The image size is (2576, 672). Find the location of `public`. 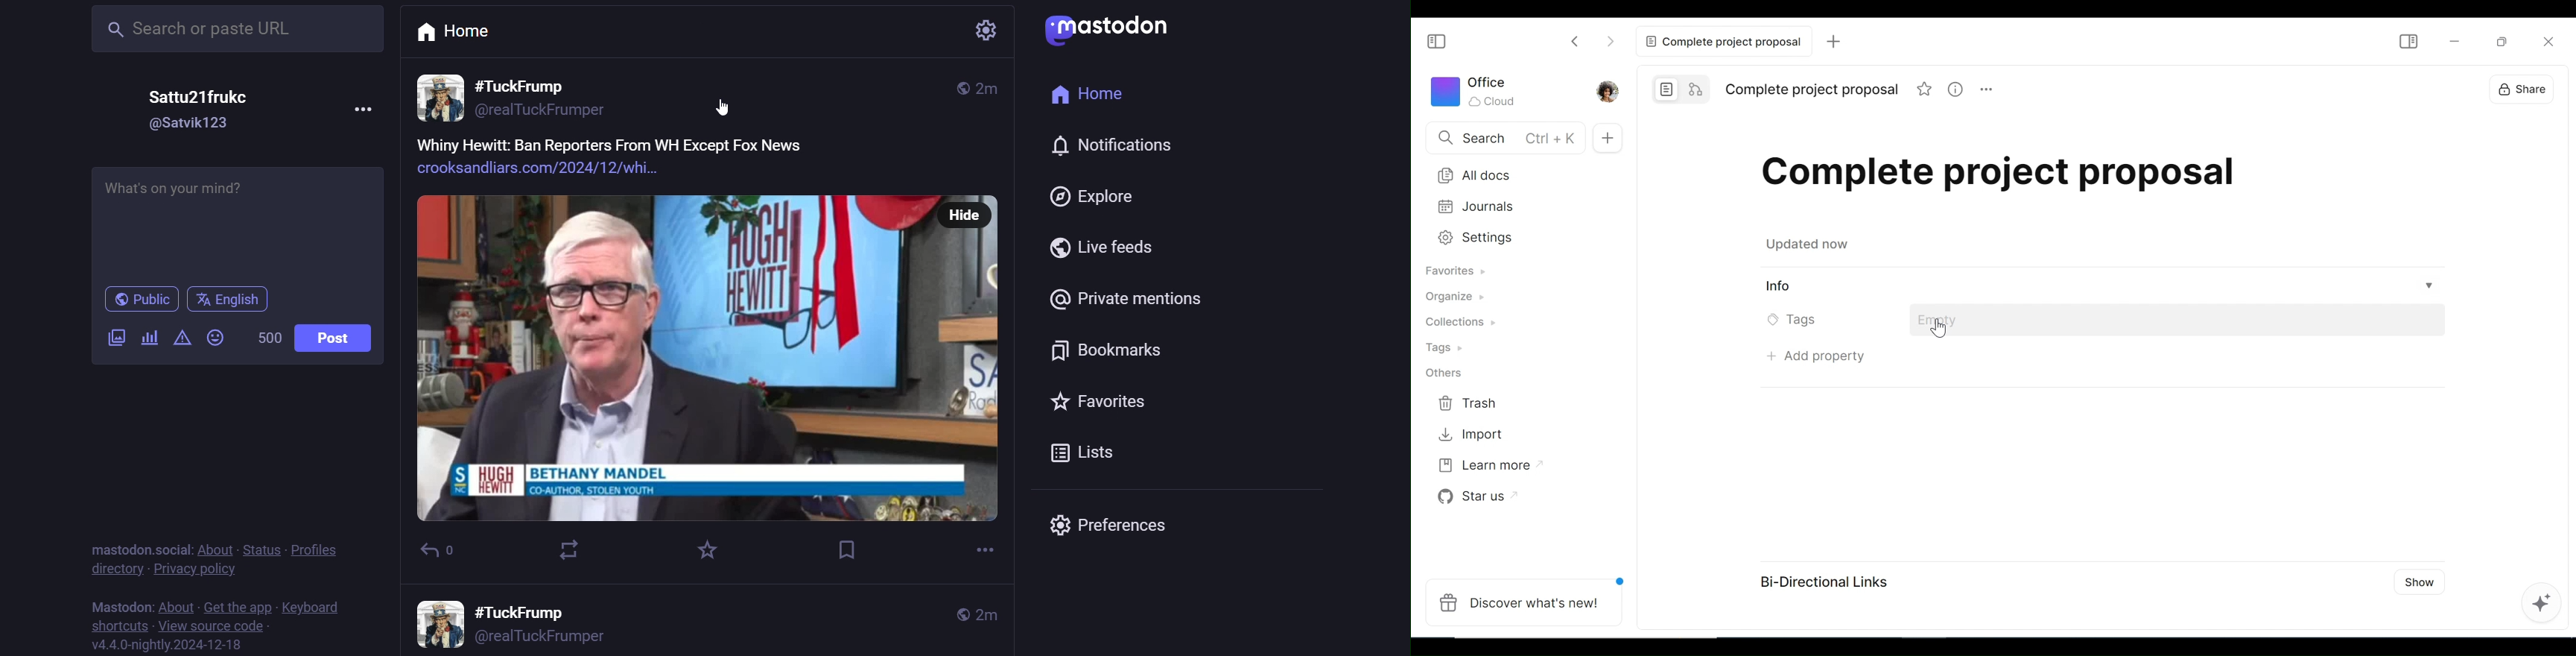

public is located at coordinates (961, 89).